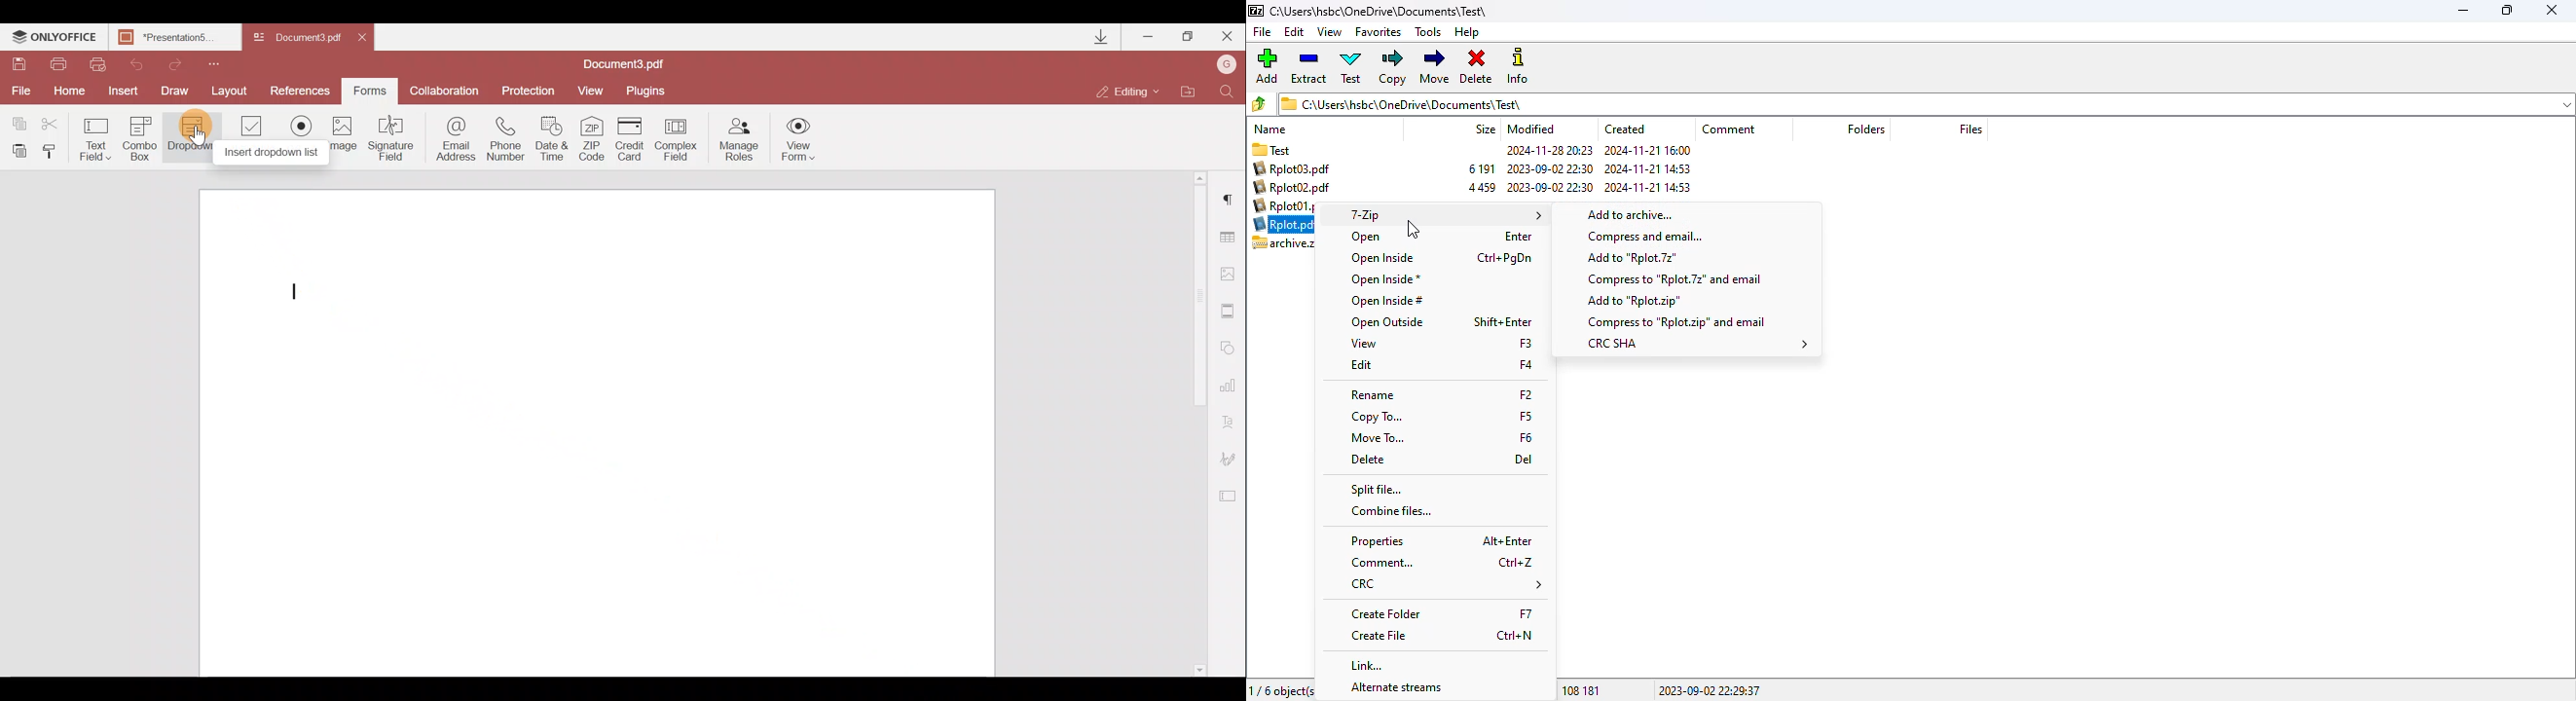  Describe the element at coordinates (18, 66) in the screenshot. I see `Save` at that location.